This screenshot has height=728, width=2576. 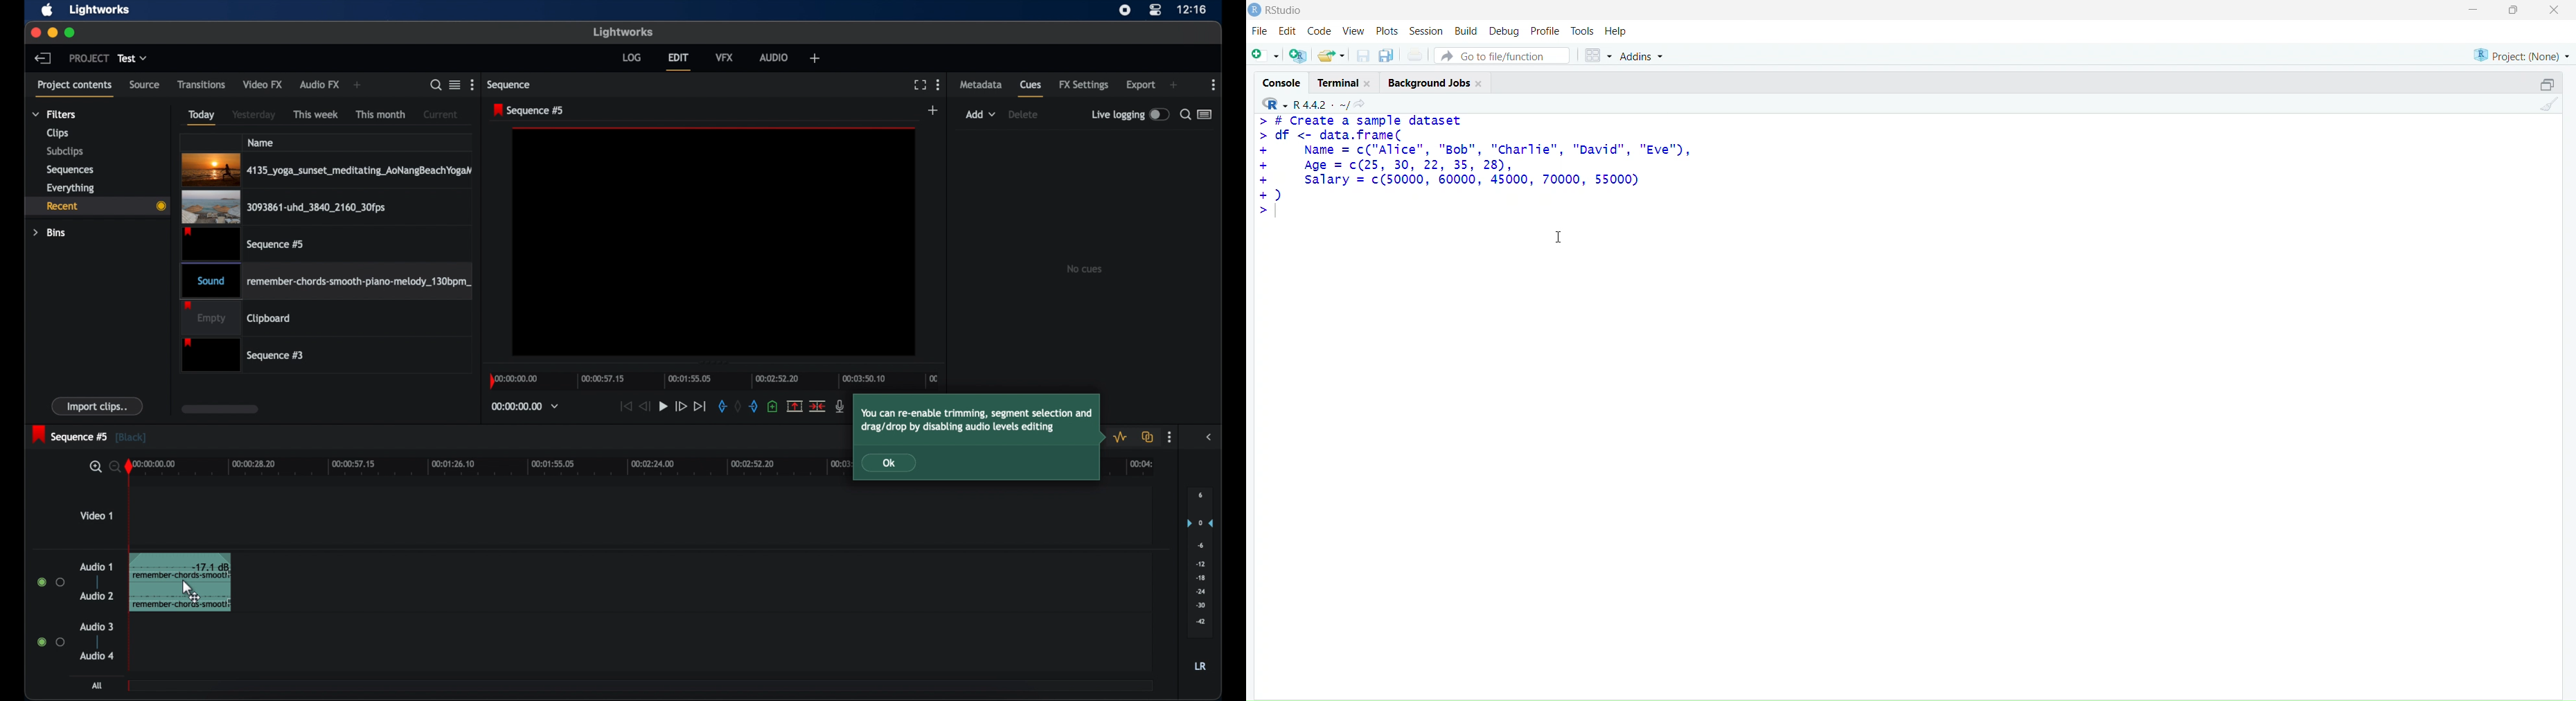 What do you see at coordinates (1546, 31) in the screenshot?
I see `profile` at bounding box center [1546, 31].